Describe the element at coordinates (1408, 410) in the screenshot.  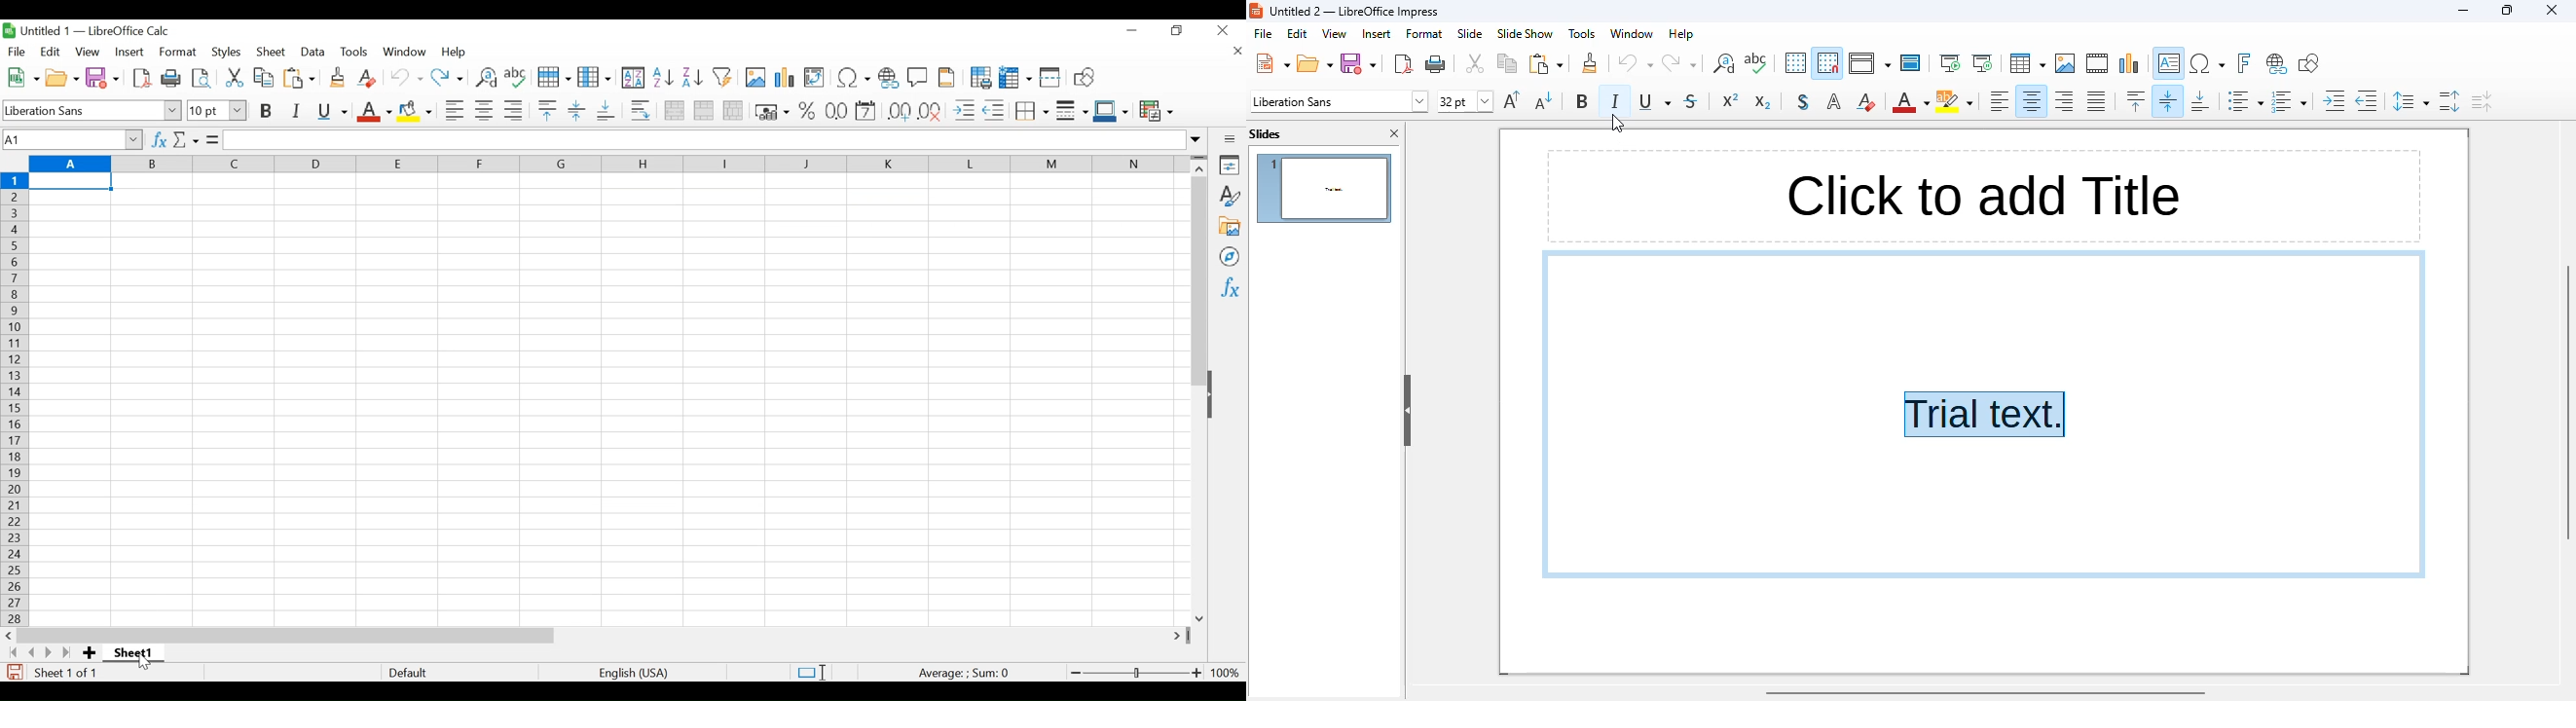
I see `hide` at that location.